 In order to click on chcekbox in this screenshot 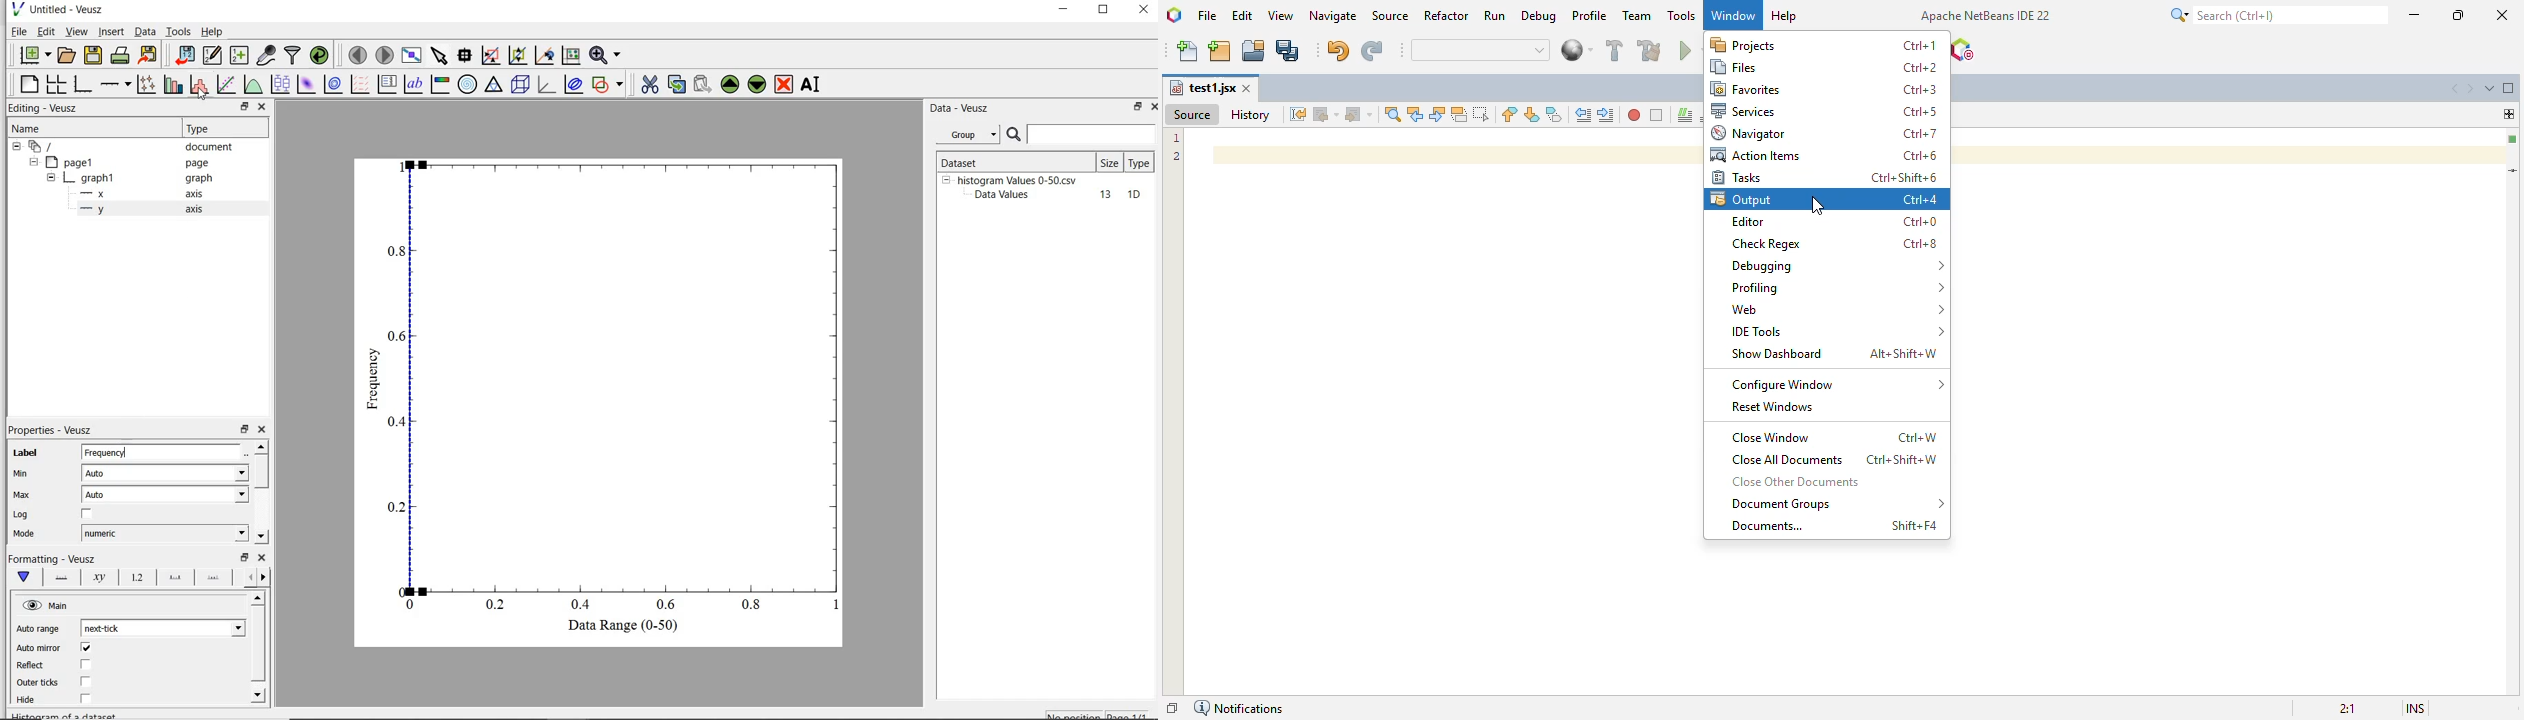, I will do `click(88, 514)`.